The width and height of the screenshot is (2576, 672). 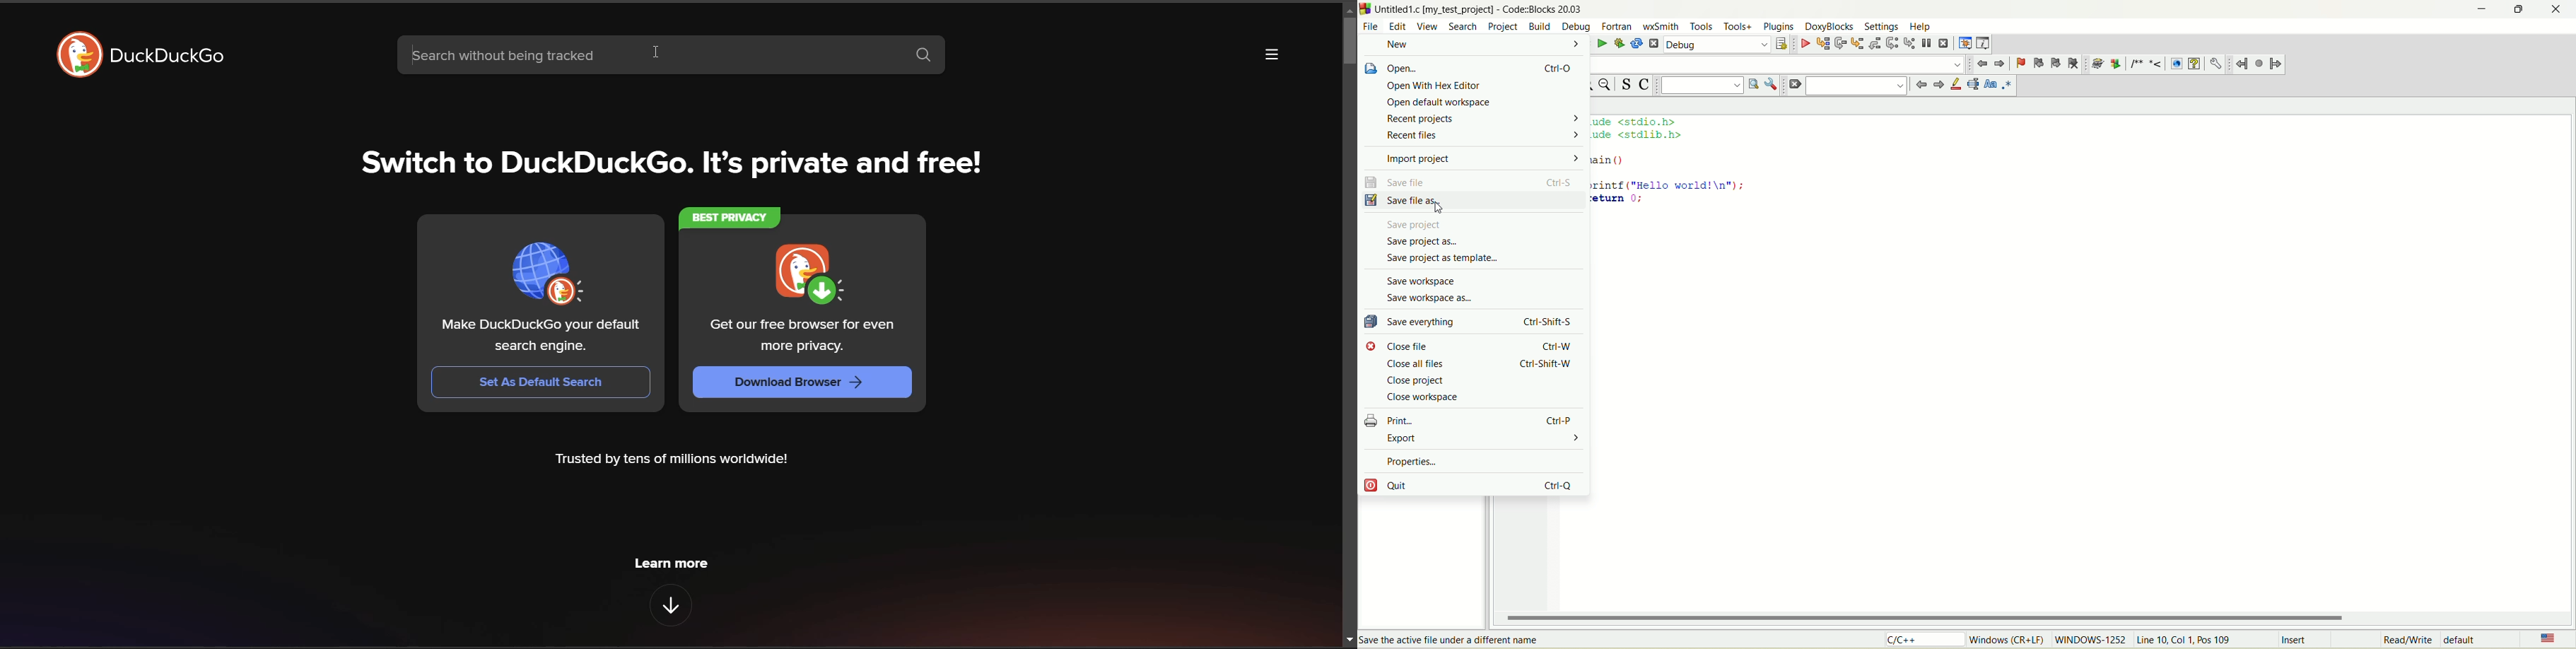 What do you see at coordinates (1484, 137) in the screenshot?
I see `recent files` at bounding box center [1484, 137].